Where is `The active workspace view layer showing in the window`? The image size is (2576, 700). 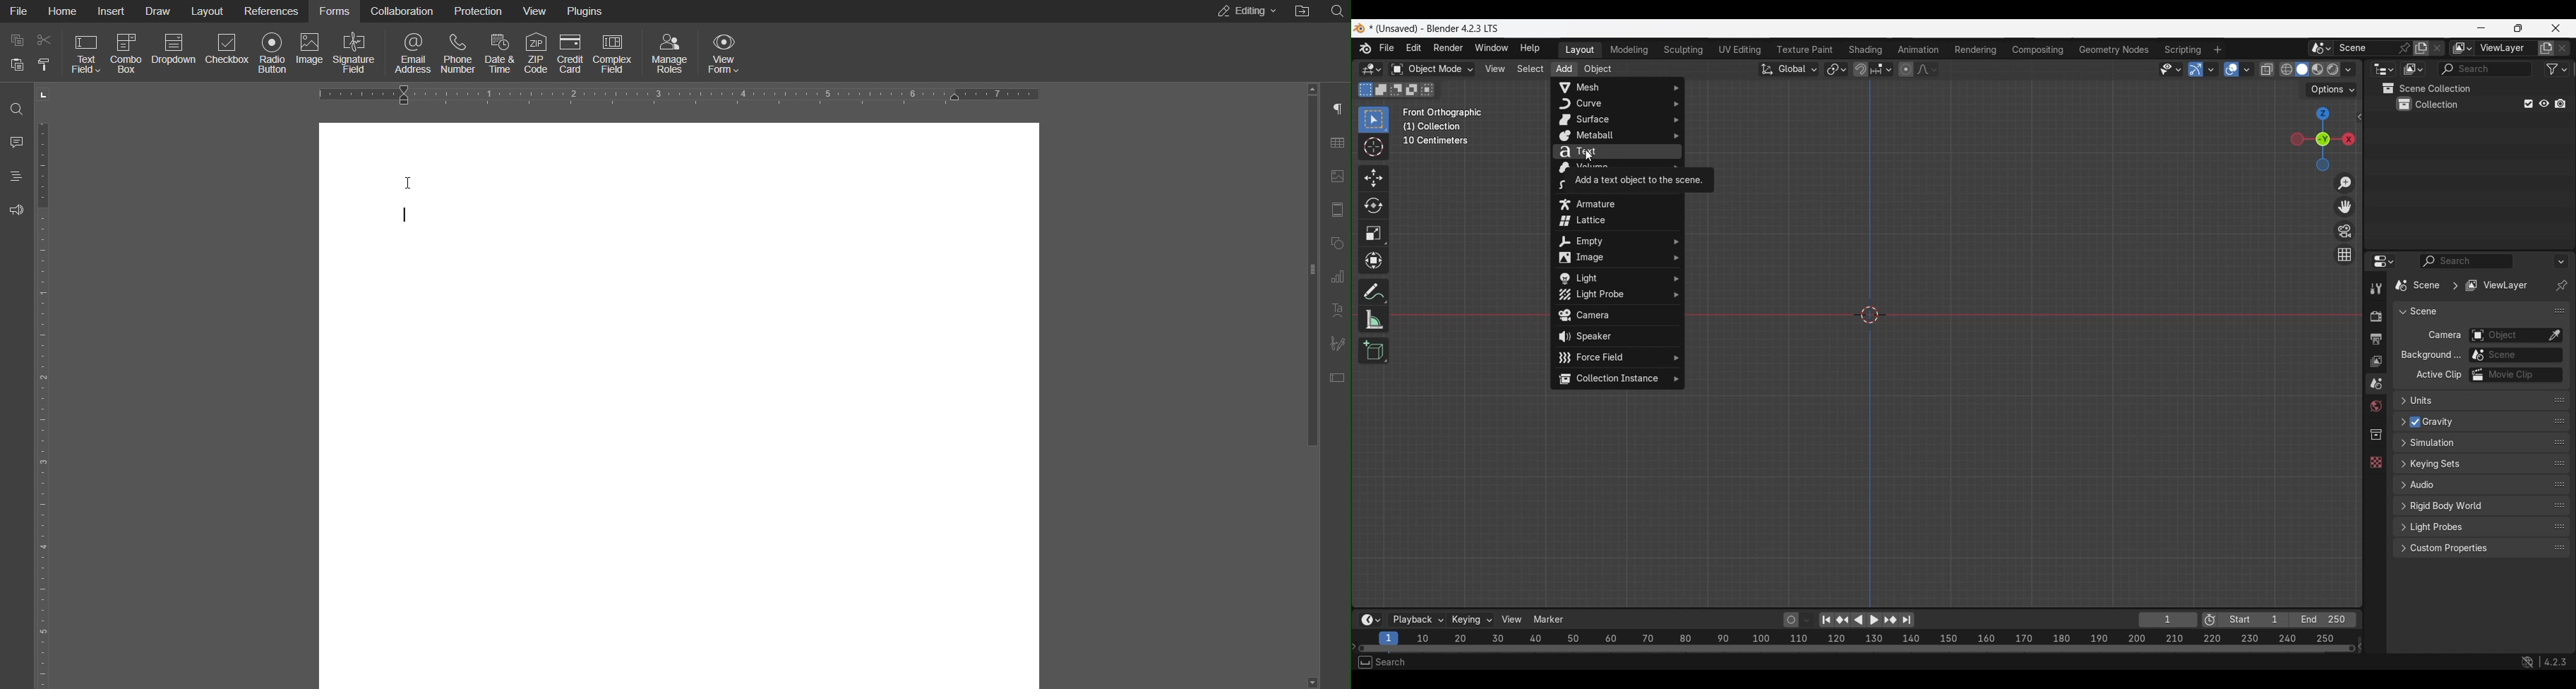
The active workspace view layer showing in the window is located at coordinates (2463, 48).